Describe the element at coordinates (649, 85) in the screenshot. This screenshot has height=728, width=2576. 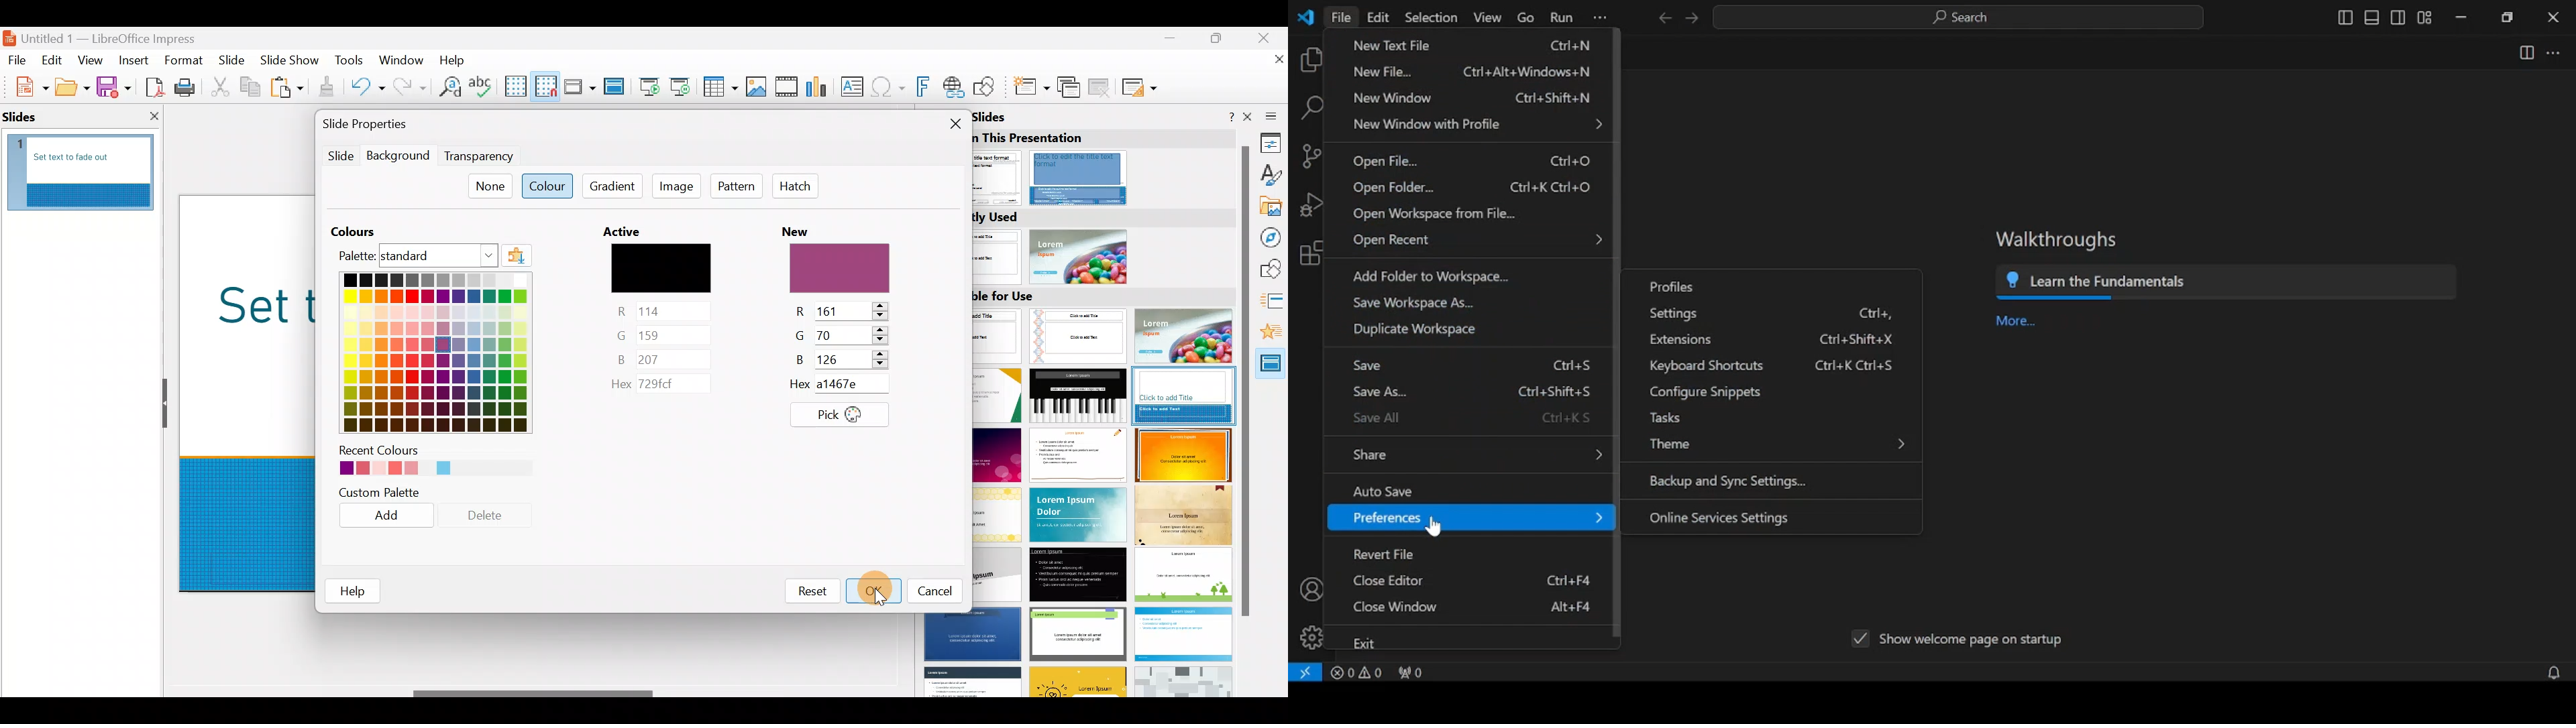
I see `Start from first slide` at that location.